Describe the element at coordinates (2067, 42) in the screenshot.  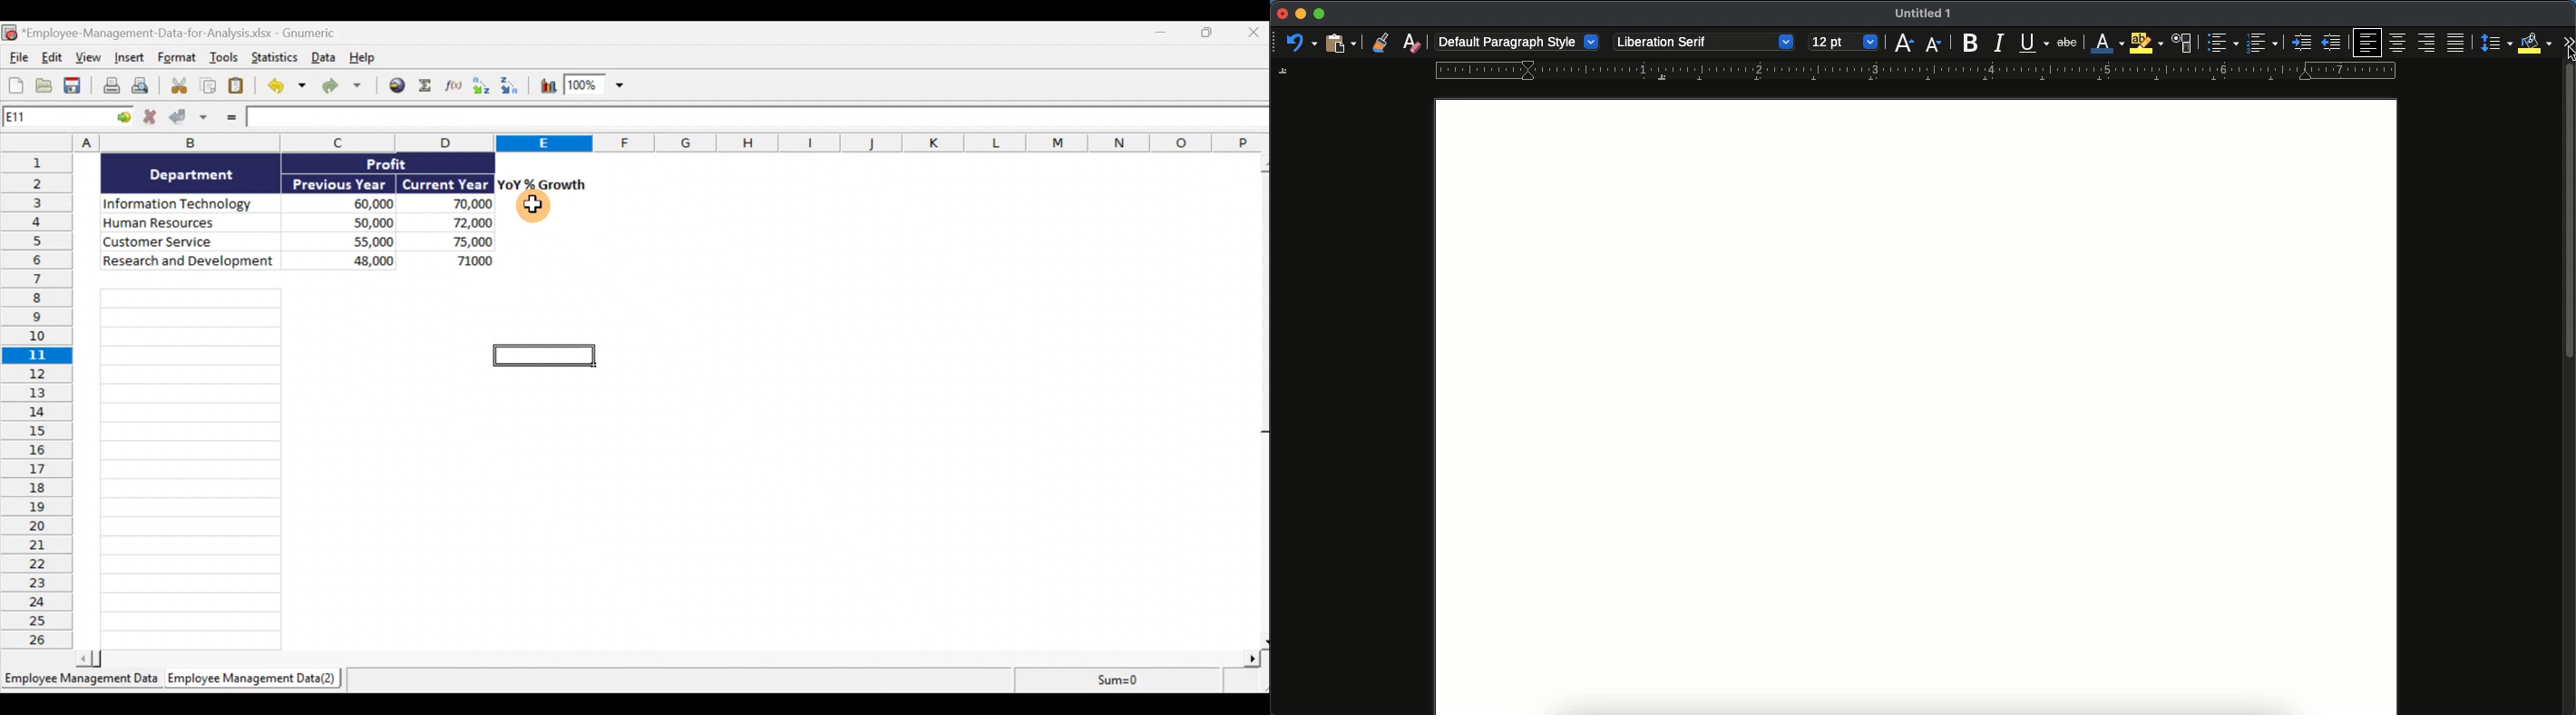
I see `strikethrough ` at that location.